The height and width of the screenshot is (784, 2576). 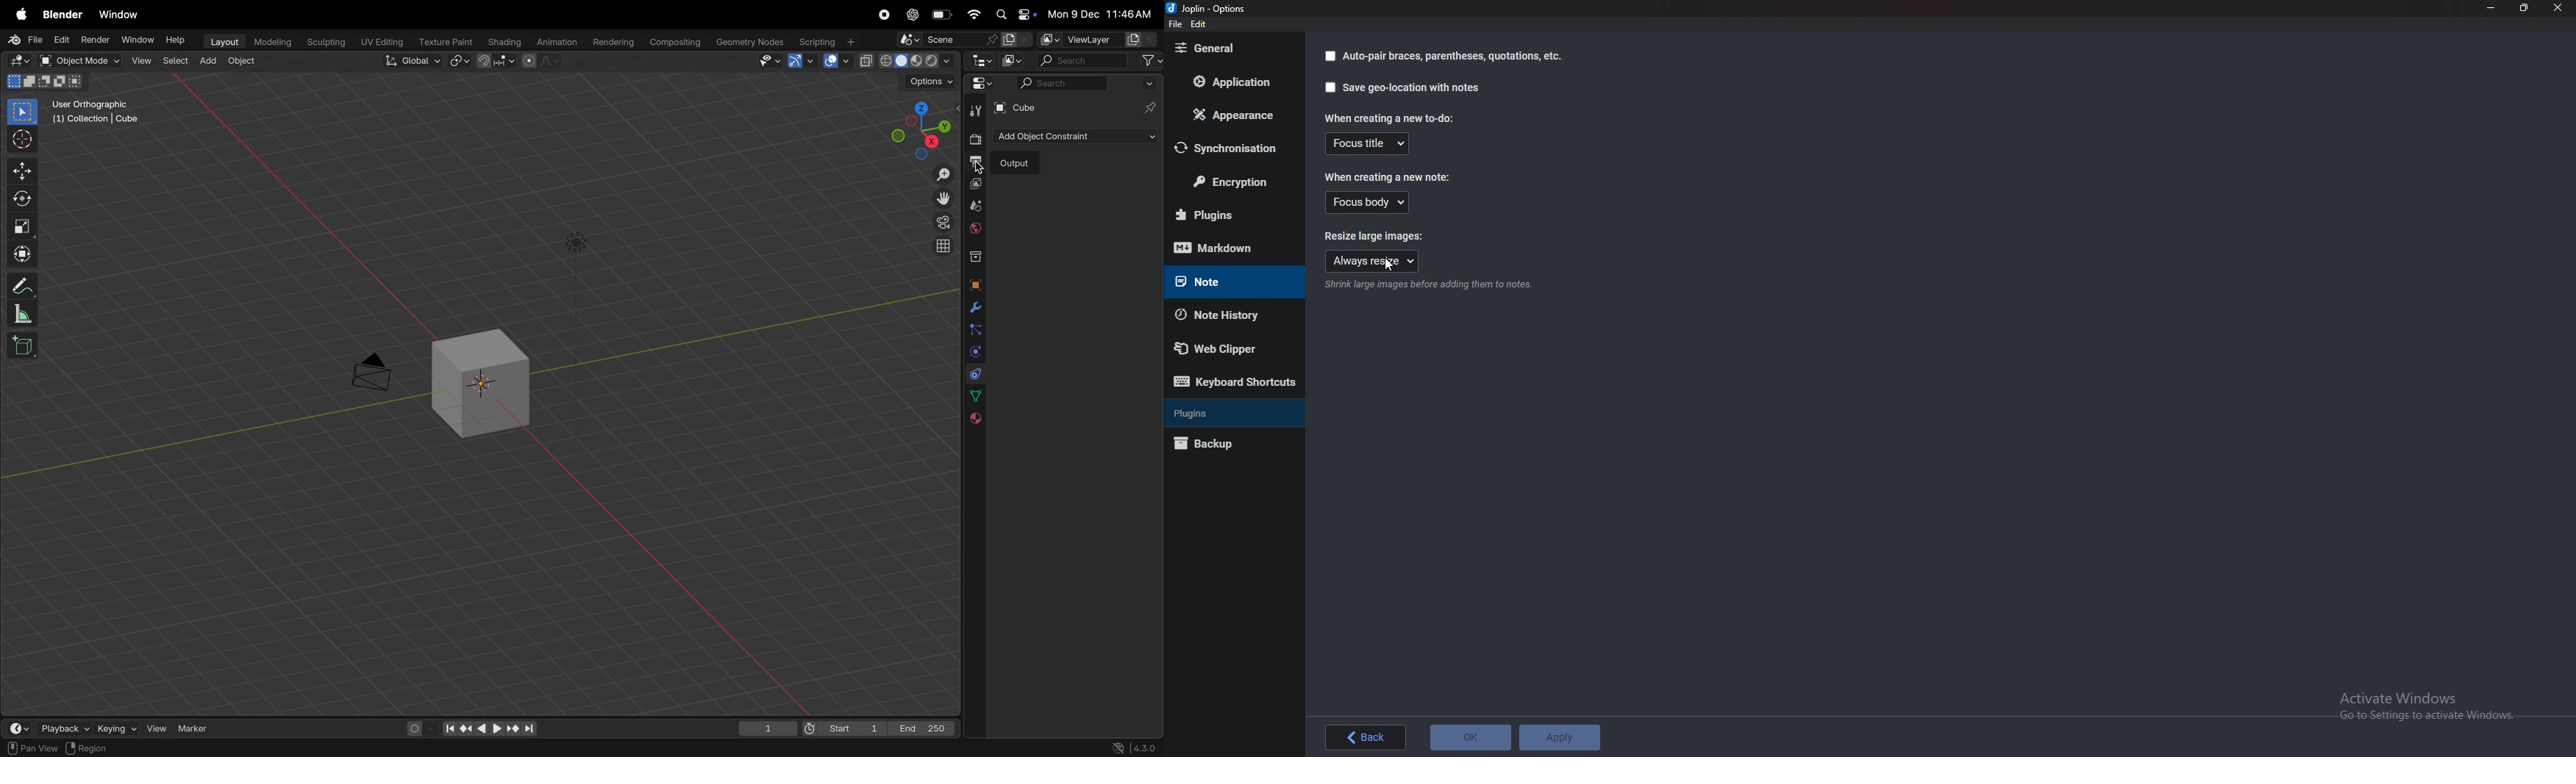 I want to click on Back up, so click(x=1221, y=445).